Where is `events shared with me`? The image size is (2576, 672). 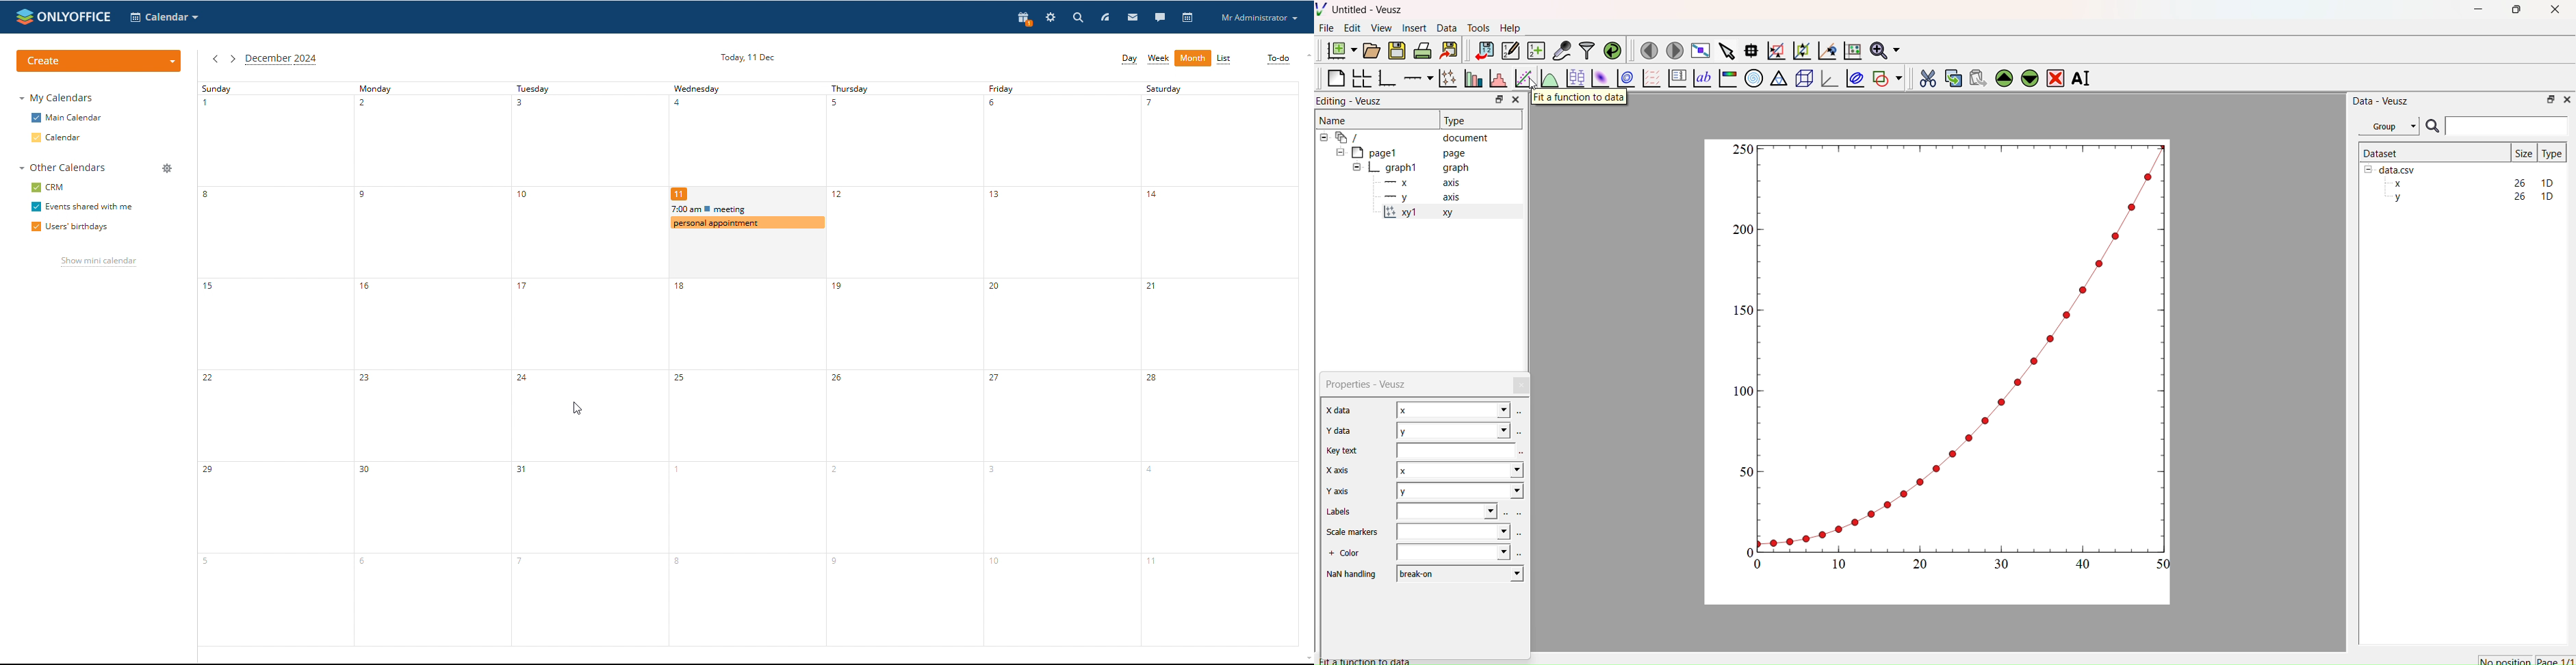 events shared with me is located at coordinates (84, 207).